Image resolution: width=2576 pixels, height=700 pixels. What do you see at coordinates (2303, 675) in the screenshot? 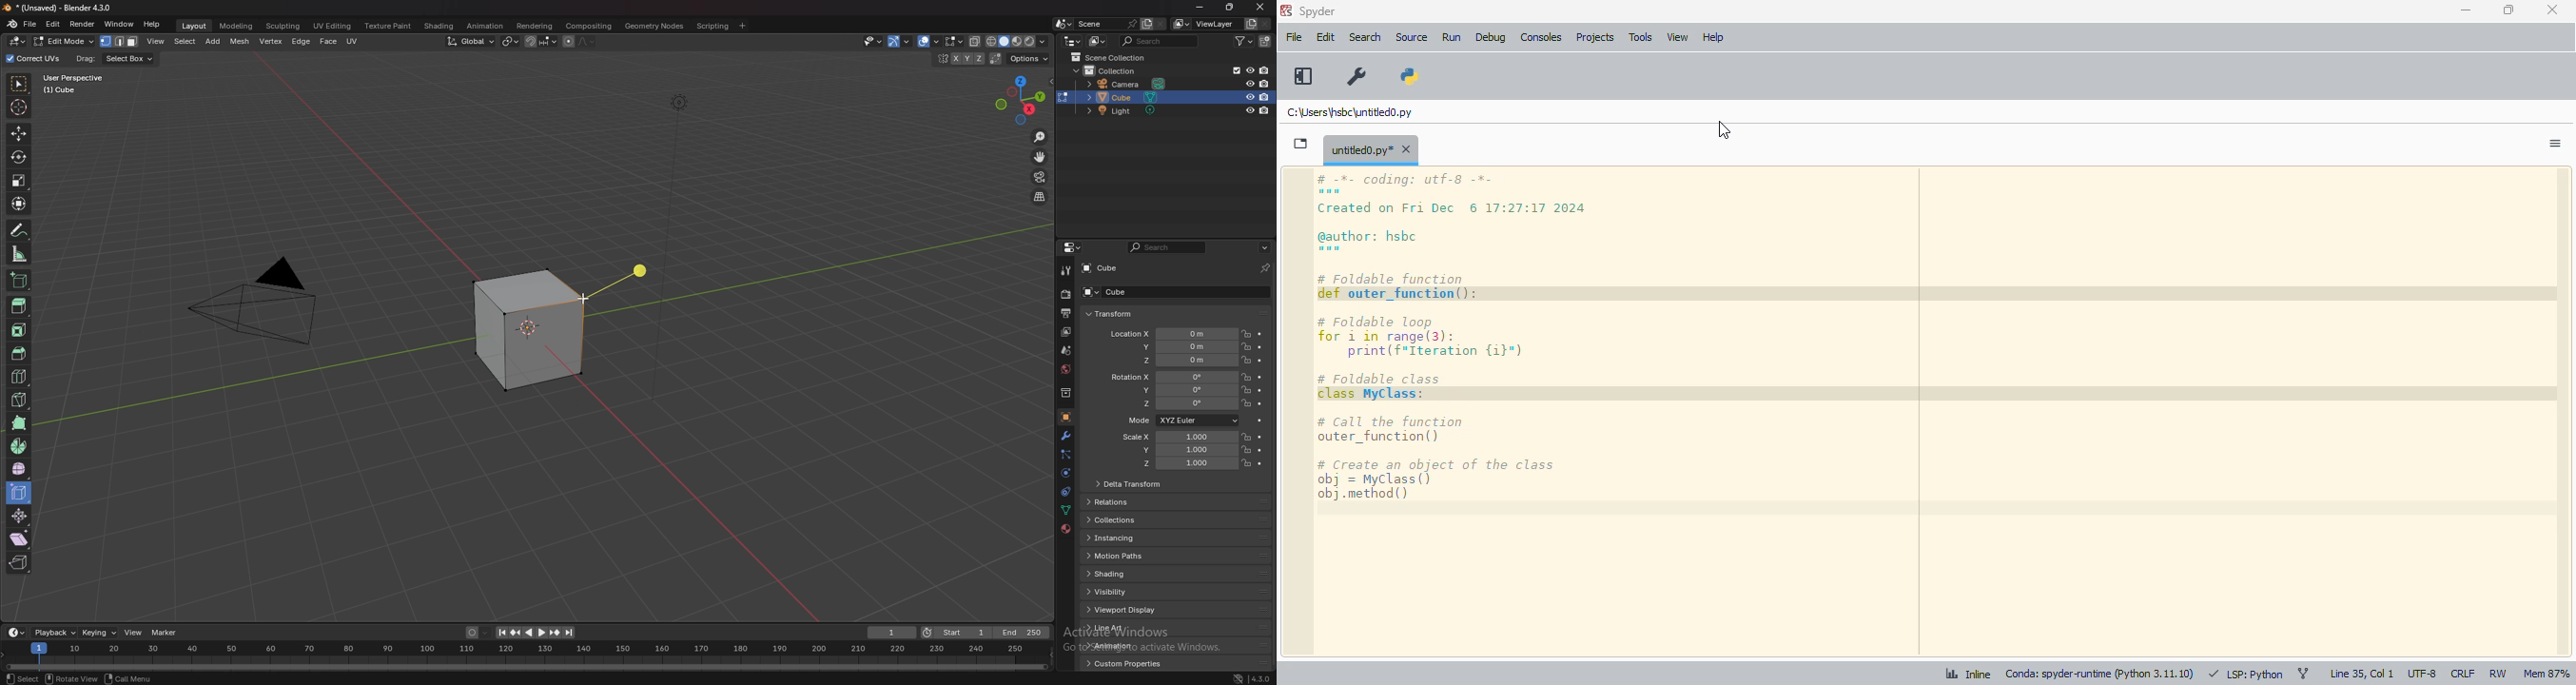
I see `git branch` at bounding box center [2303, 675].